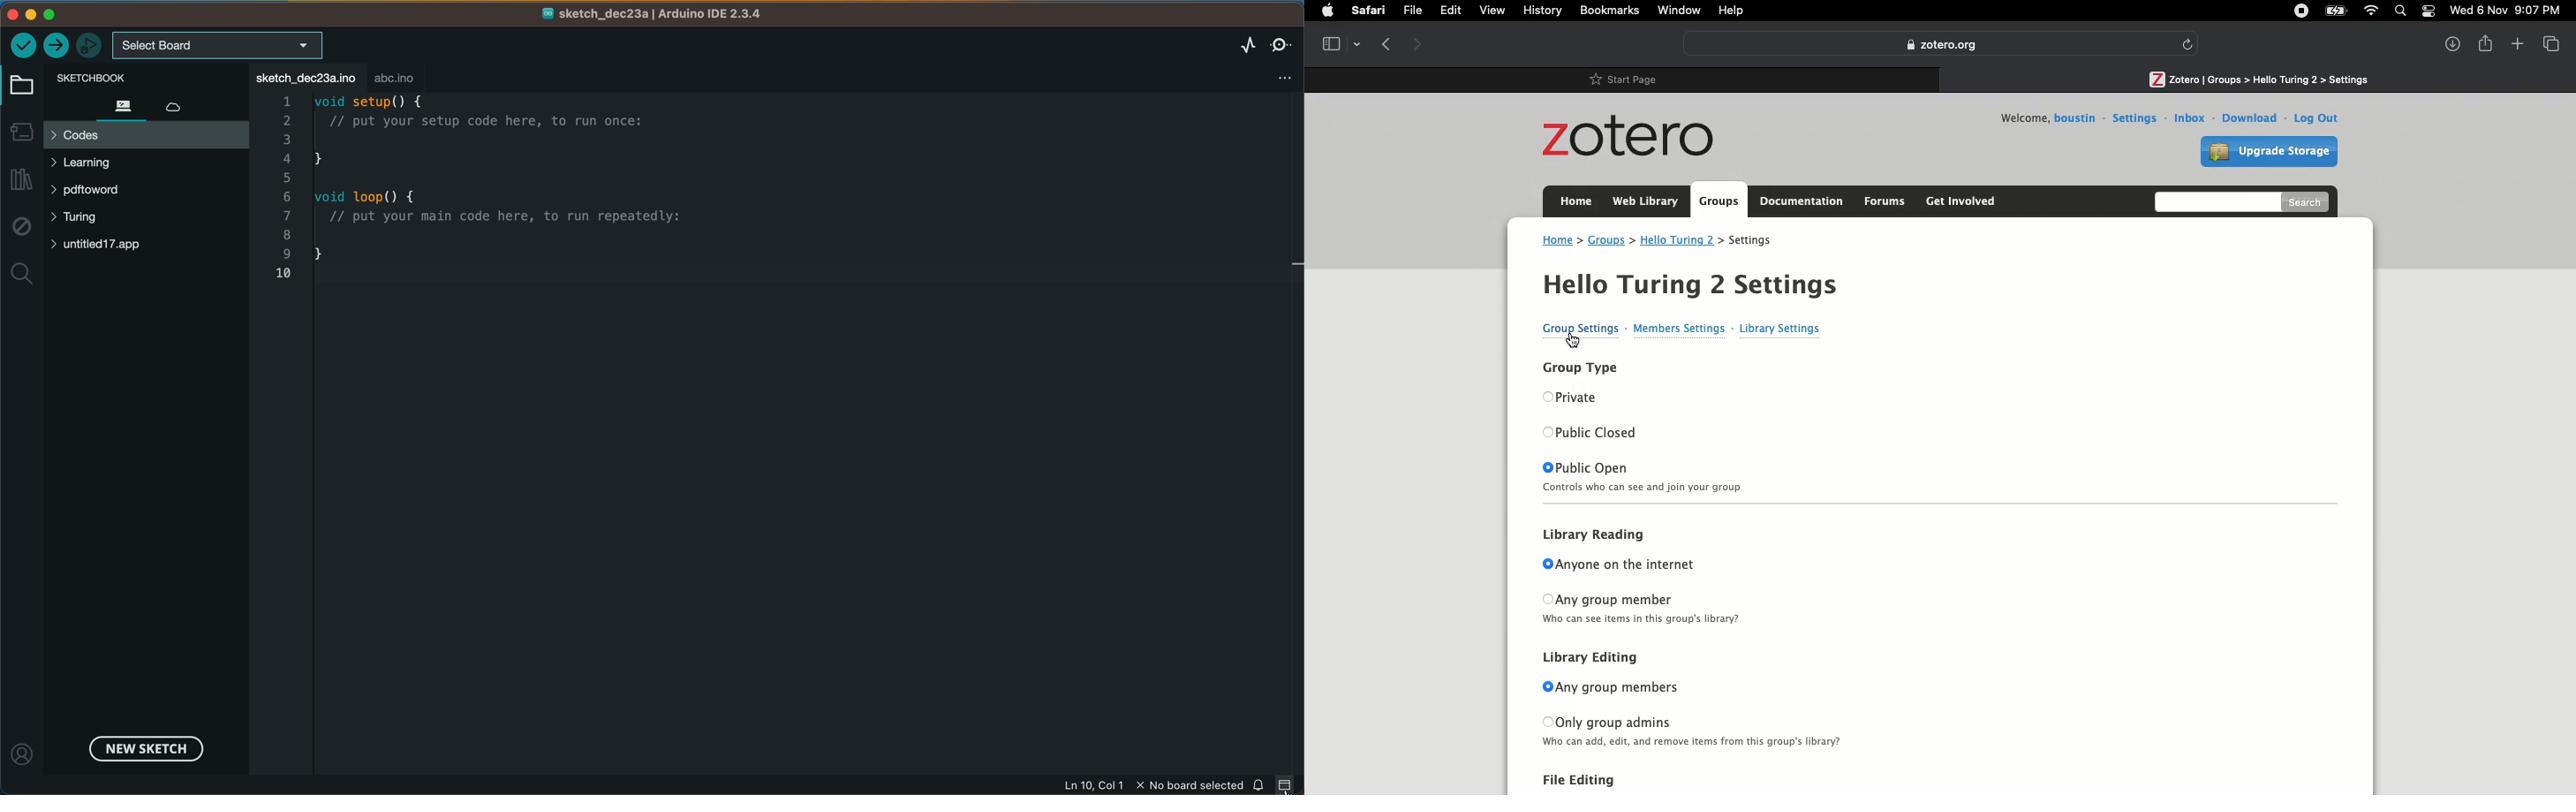 The image size is (2576, 812). I want to click on codes, so click(145, 134).